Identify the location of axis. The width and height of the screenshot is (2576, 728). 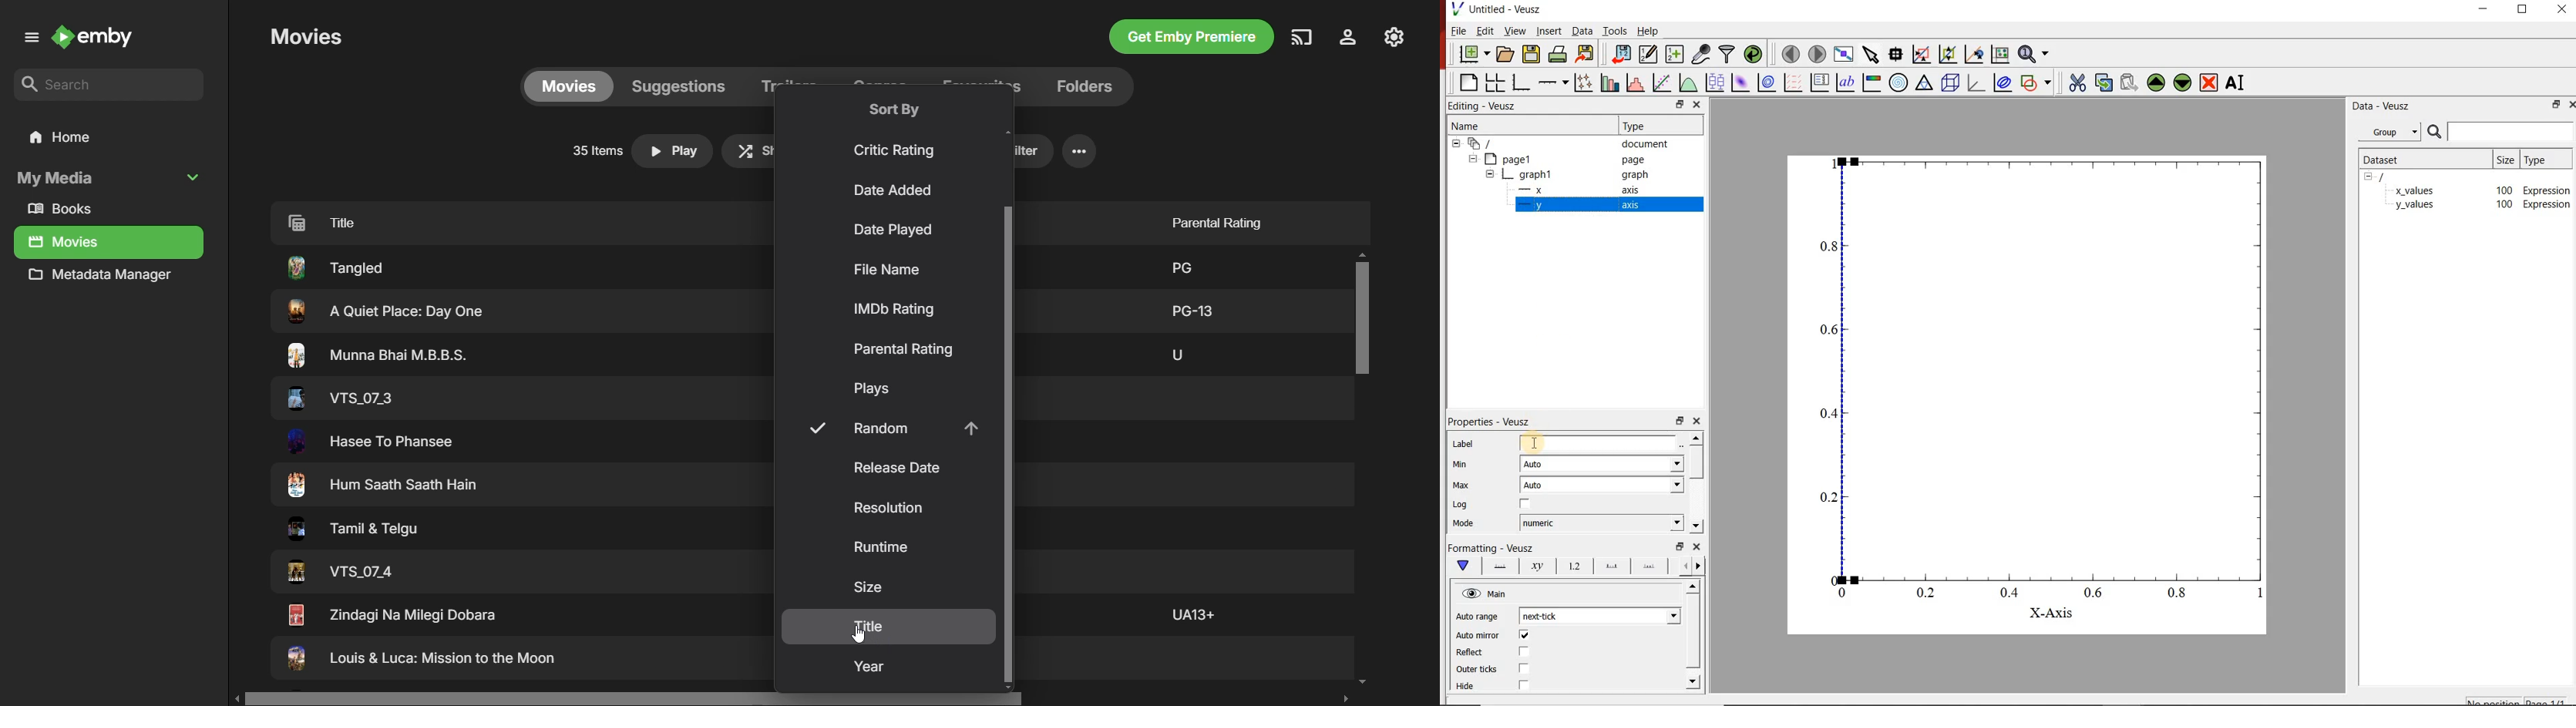
(1632, 190).